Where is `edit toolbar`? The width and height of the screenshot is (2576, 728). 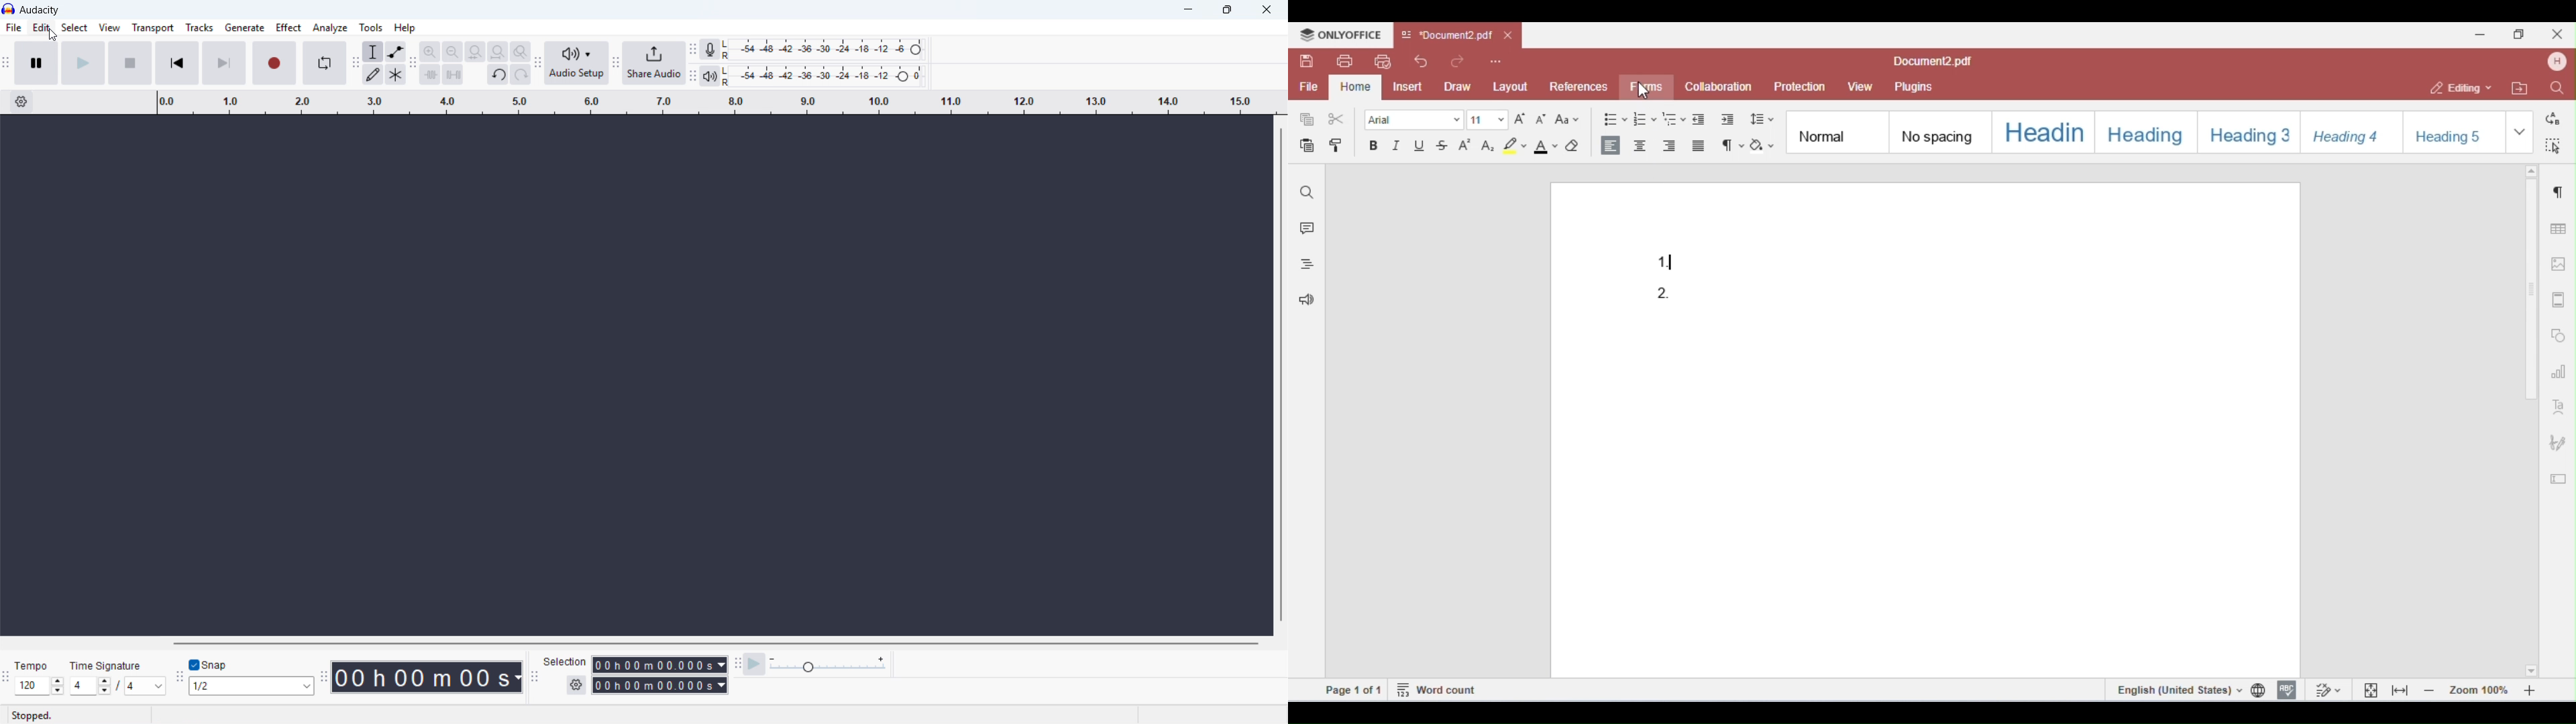
edit toolbar is located at coordinates (413, 63).